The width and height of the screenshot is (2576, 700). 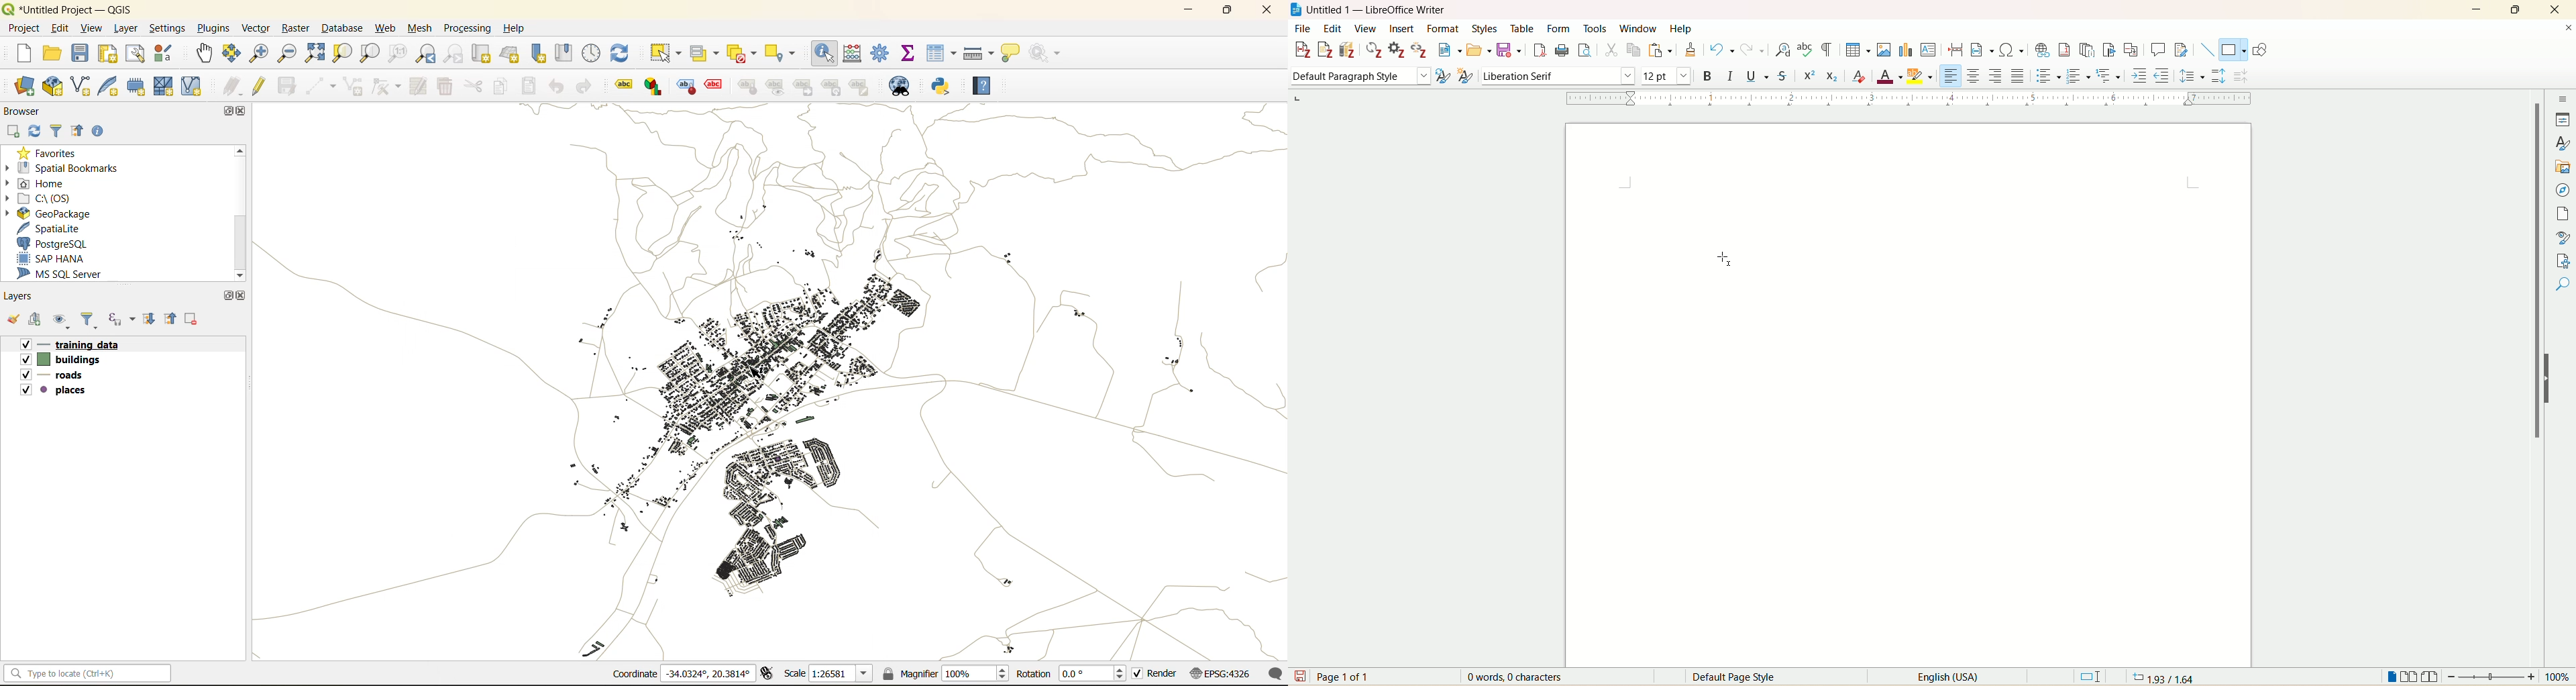 What do you see at coordinates (1526, 28) in the screenshot?
I see `table` at bounding box center [1526, 28].